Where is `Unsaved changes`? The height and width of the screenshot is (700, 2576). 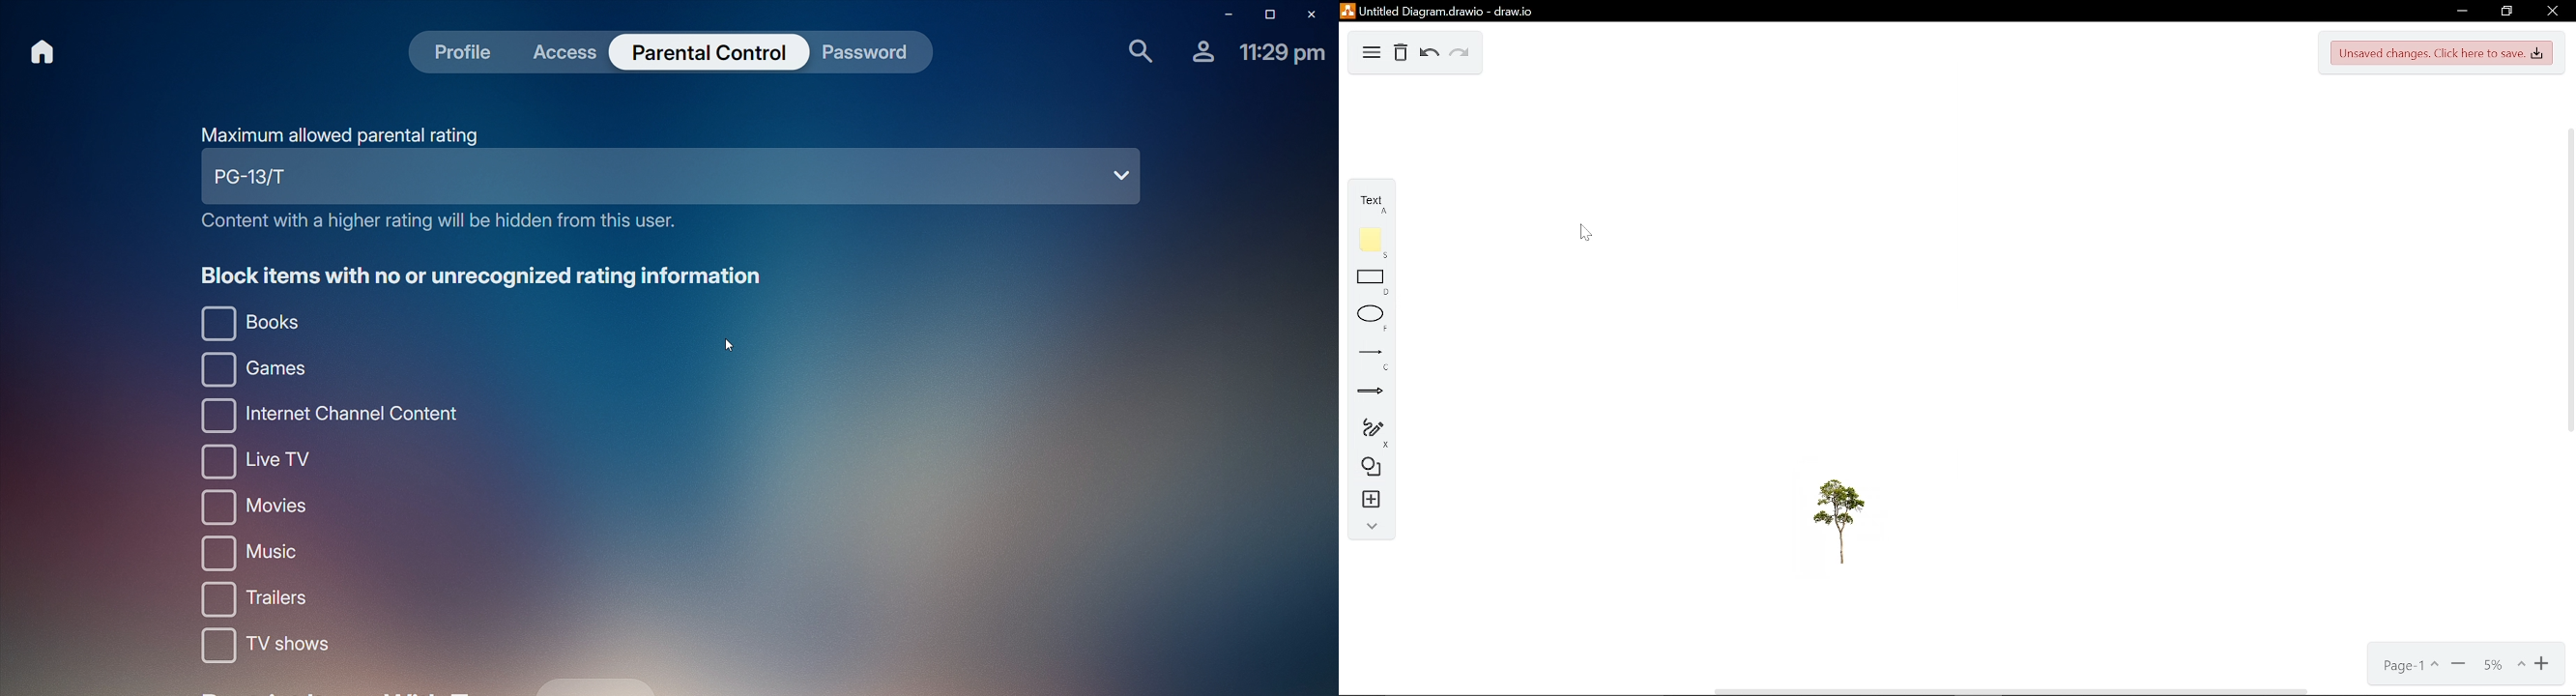
Unsaved changes is located at coordinates (2443, 53).